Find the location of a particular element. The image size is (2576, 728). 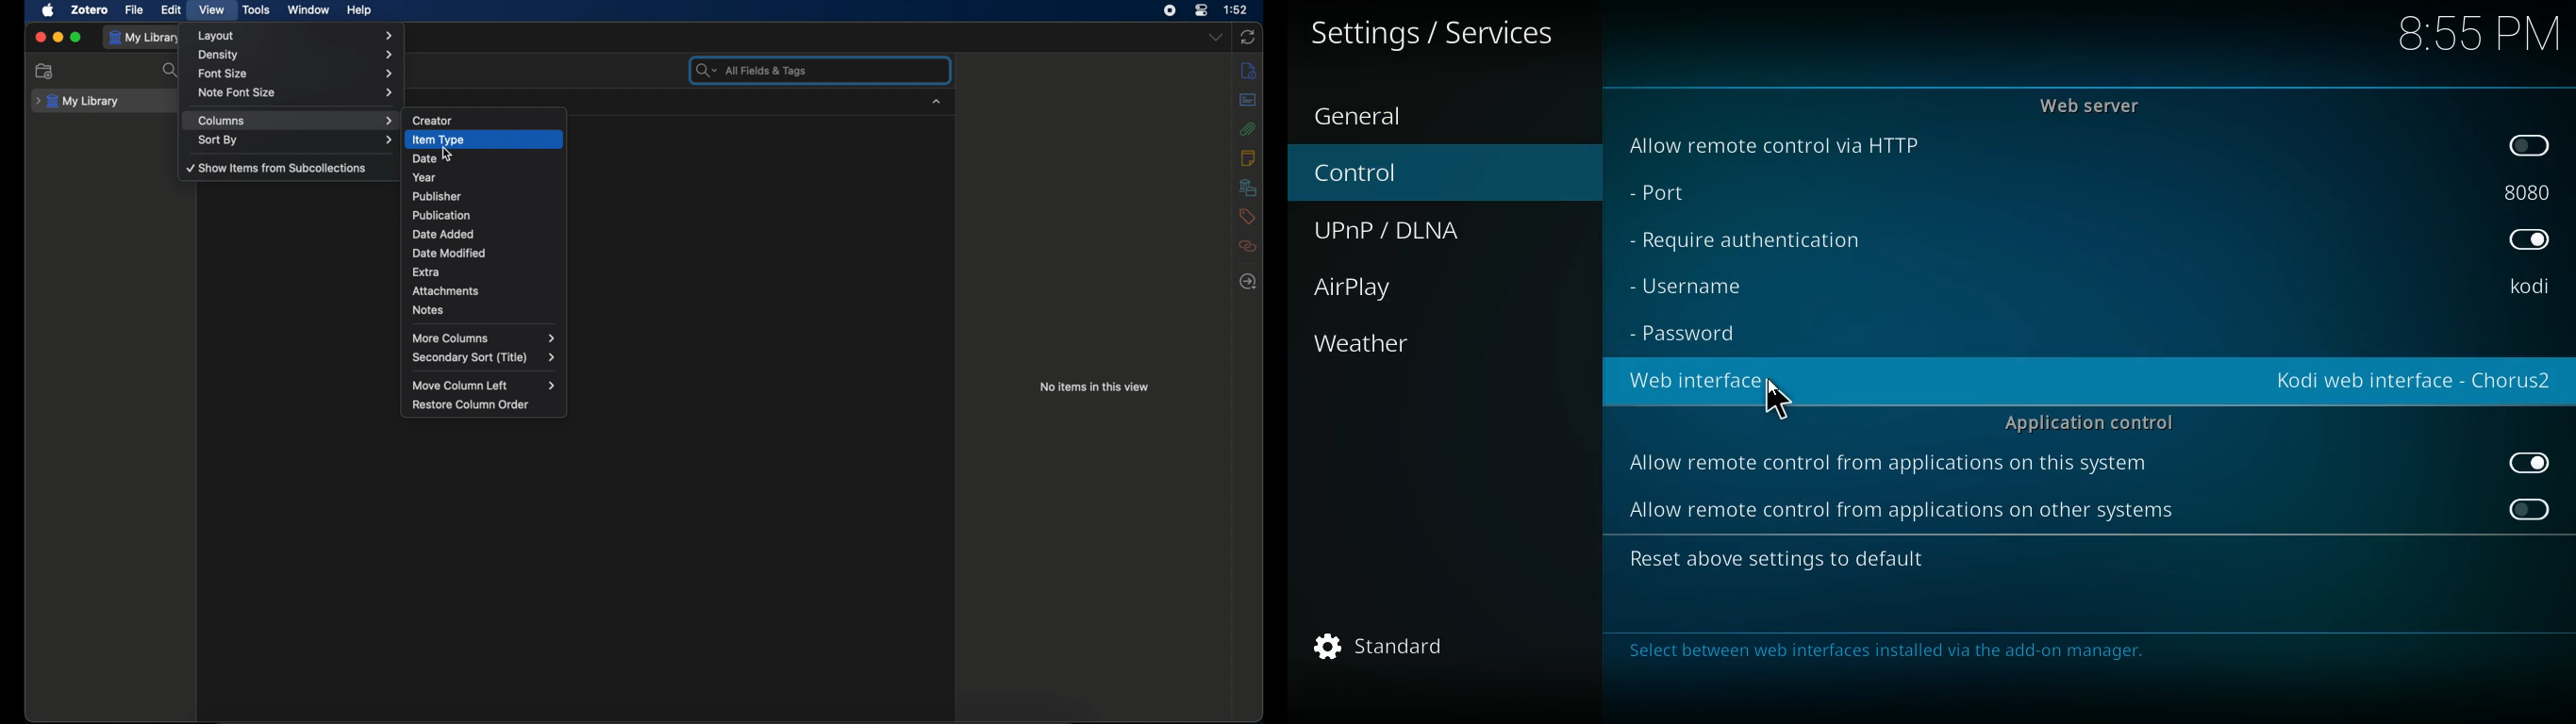

dropdown is located at coordinates (937, 102).